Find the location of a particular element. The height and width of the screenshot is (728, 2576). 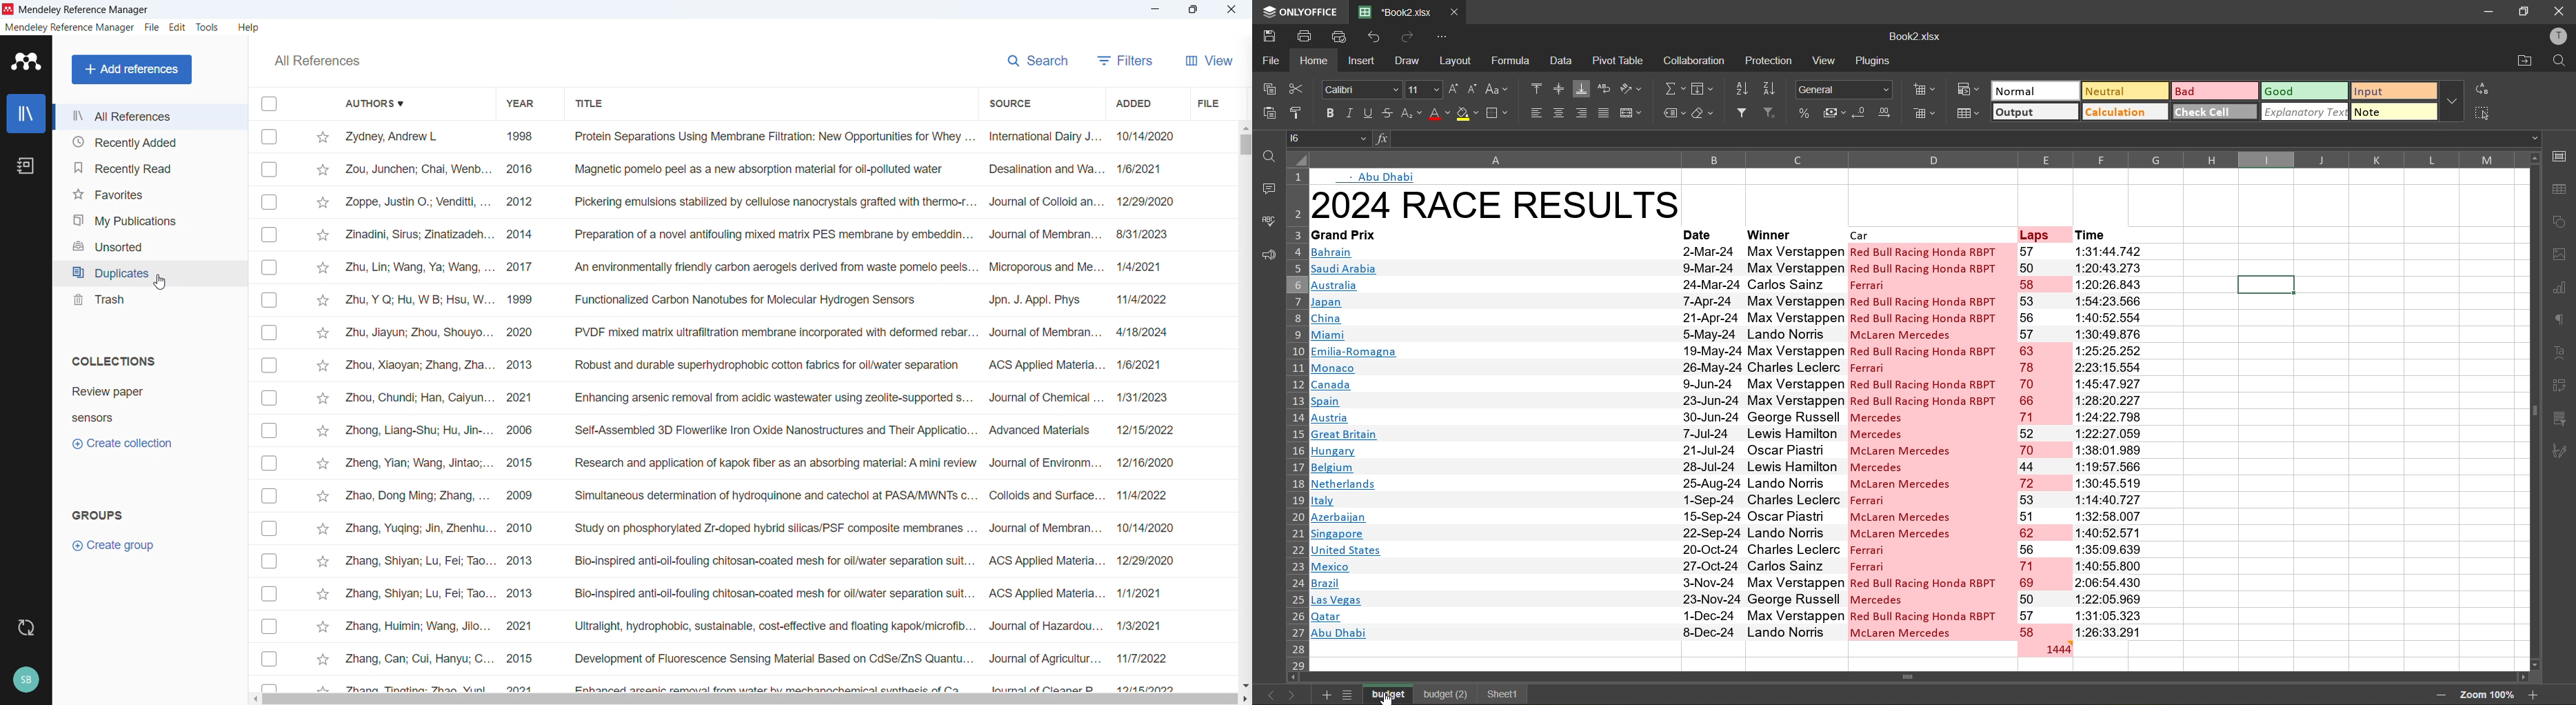

library is located at coordinates (26, 114).